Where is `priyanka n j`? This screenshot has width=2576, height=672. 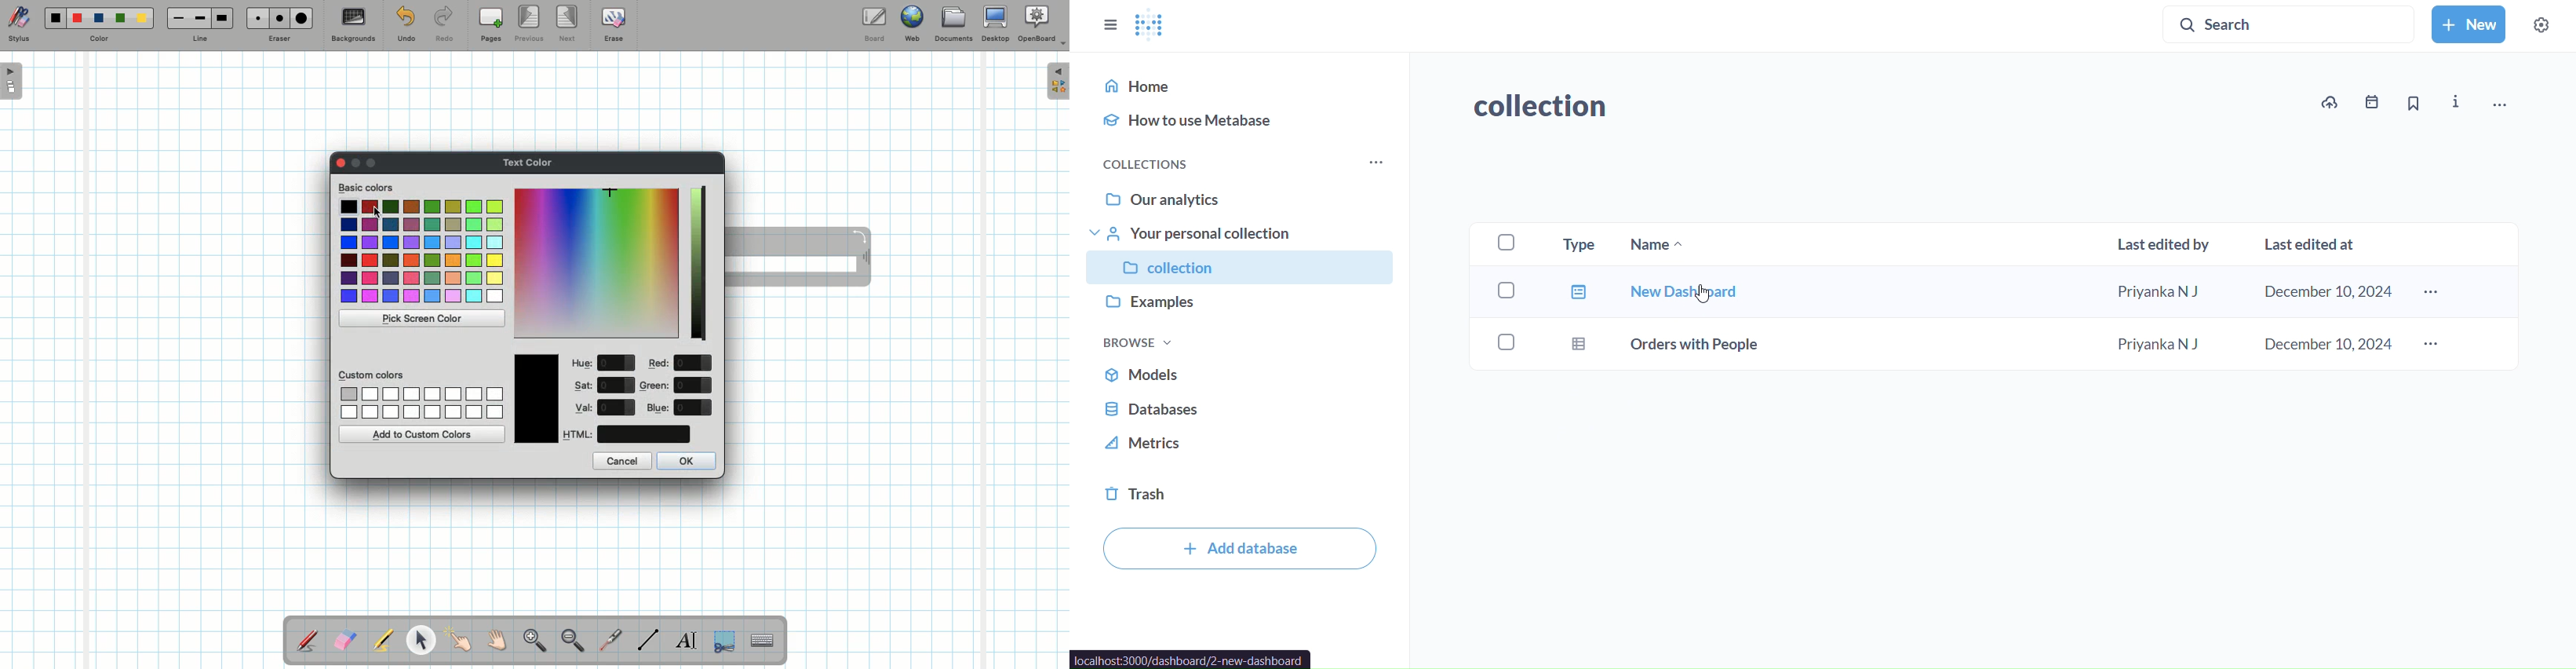 priyanka n j is located at coordinates (2162, 294).